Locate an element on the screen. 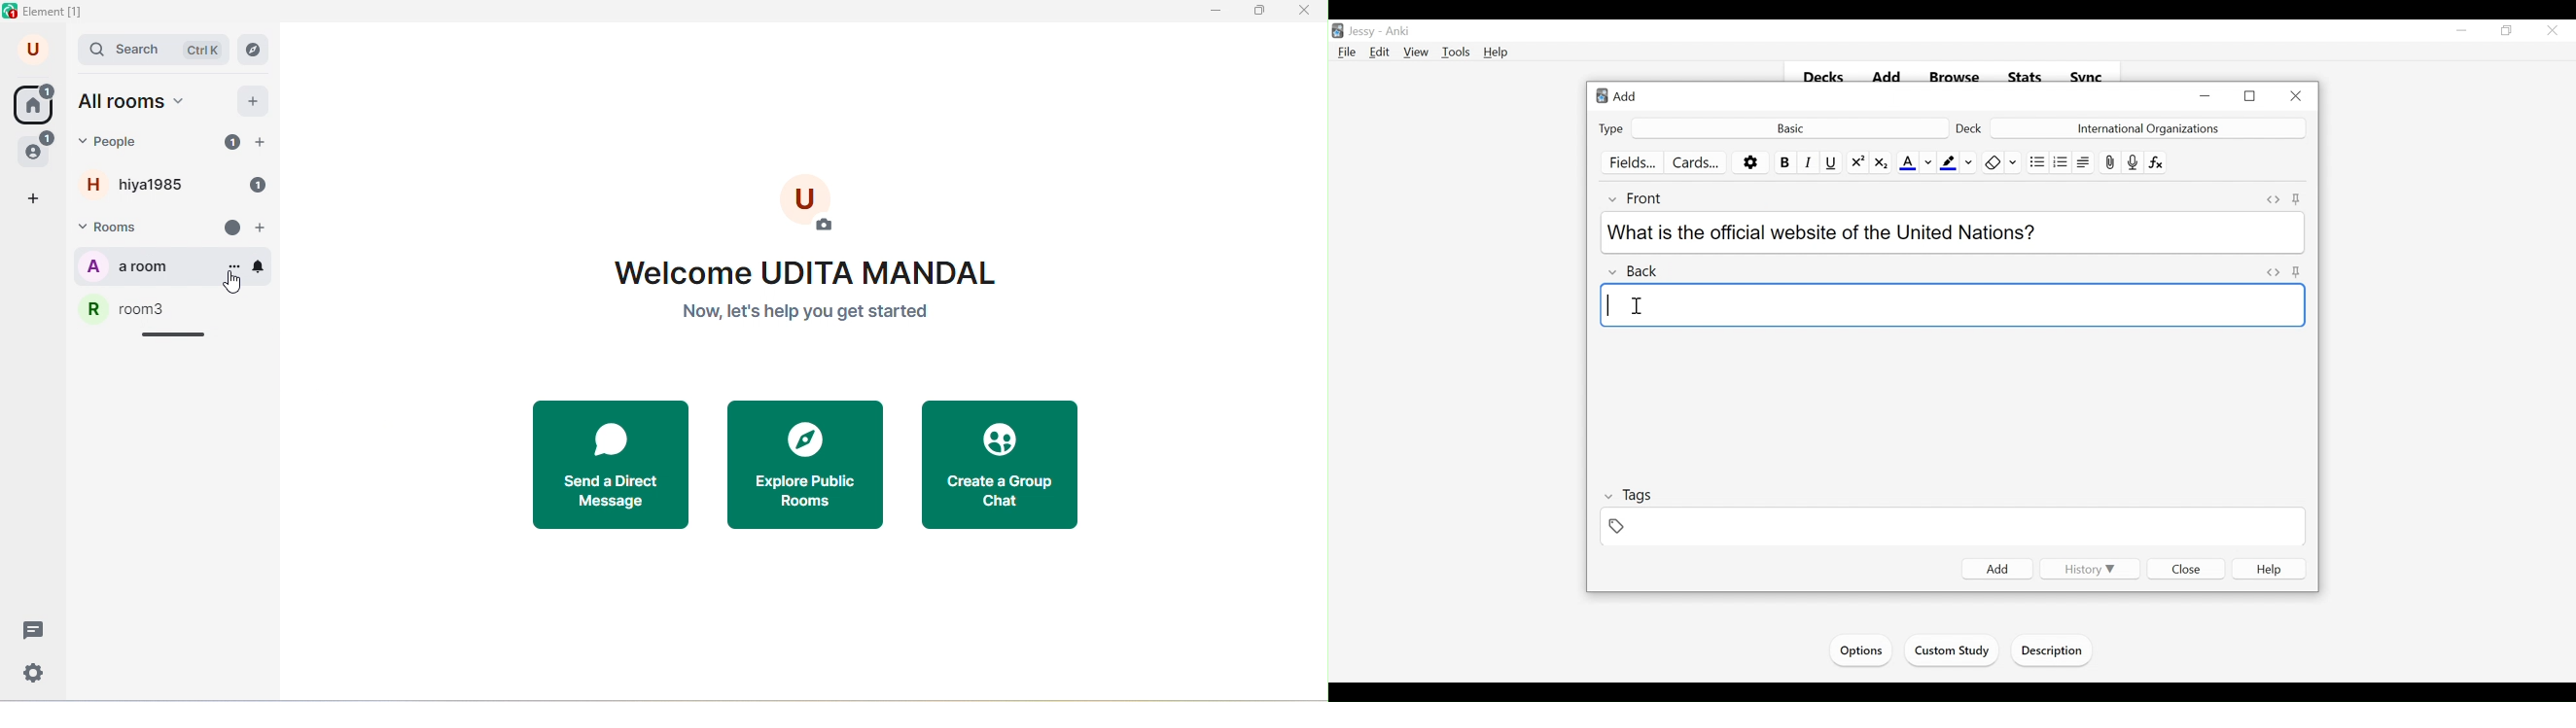  Underline is located at coordinates (1832, 162).